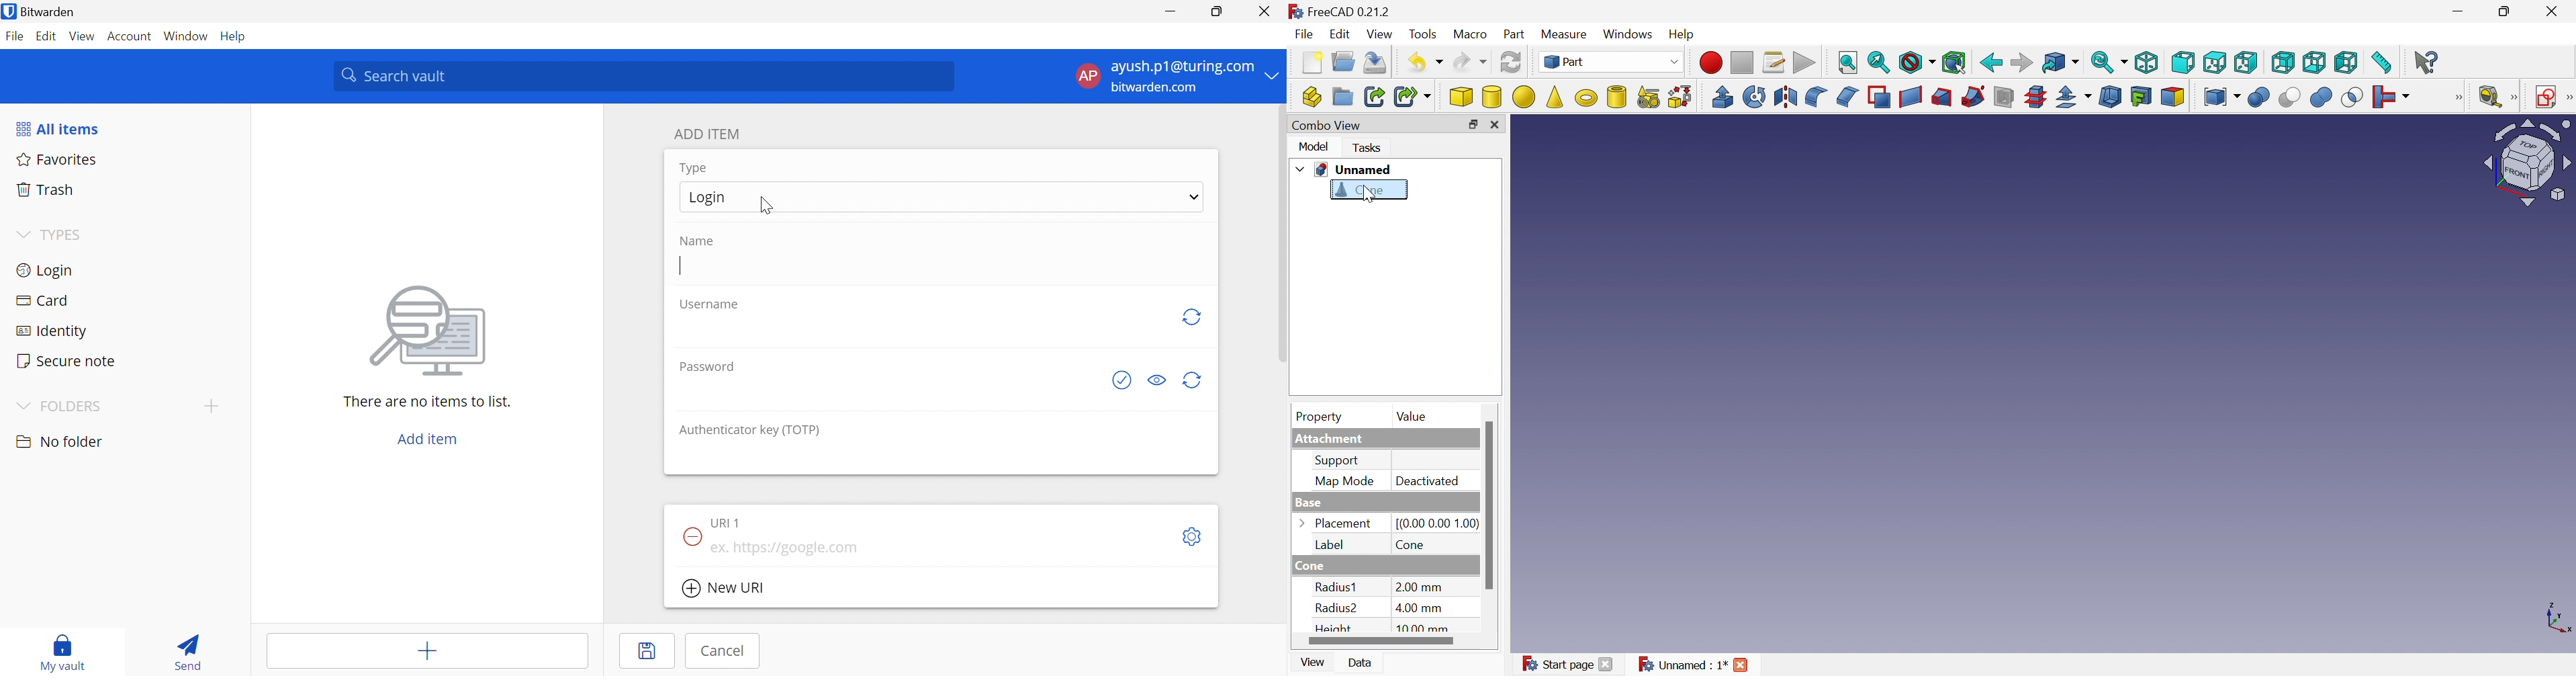 The height and width of the screenshot is (700, 2576). I want to click on Check if password has been exposed, so click(1121, 381).